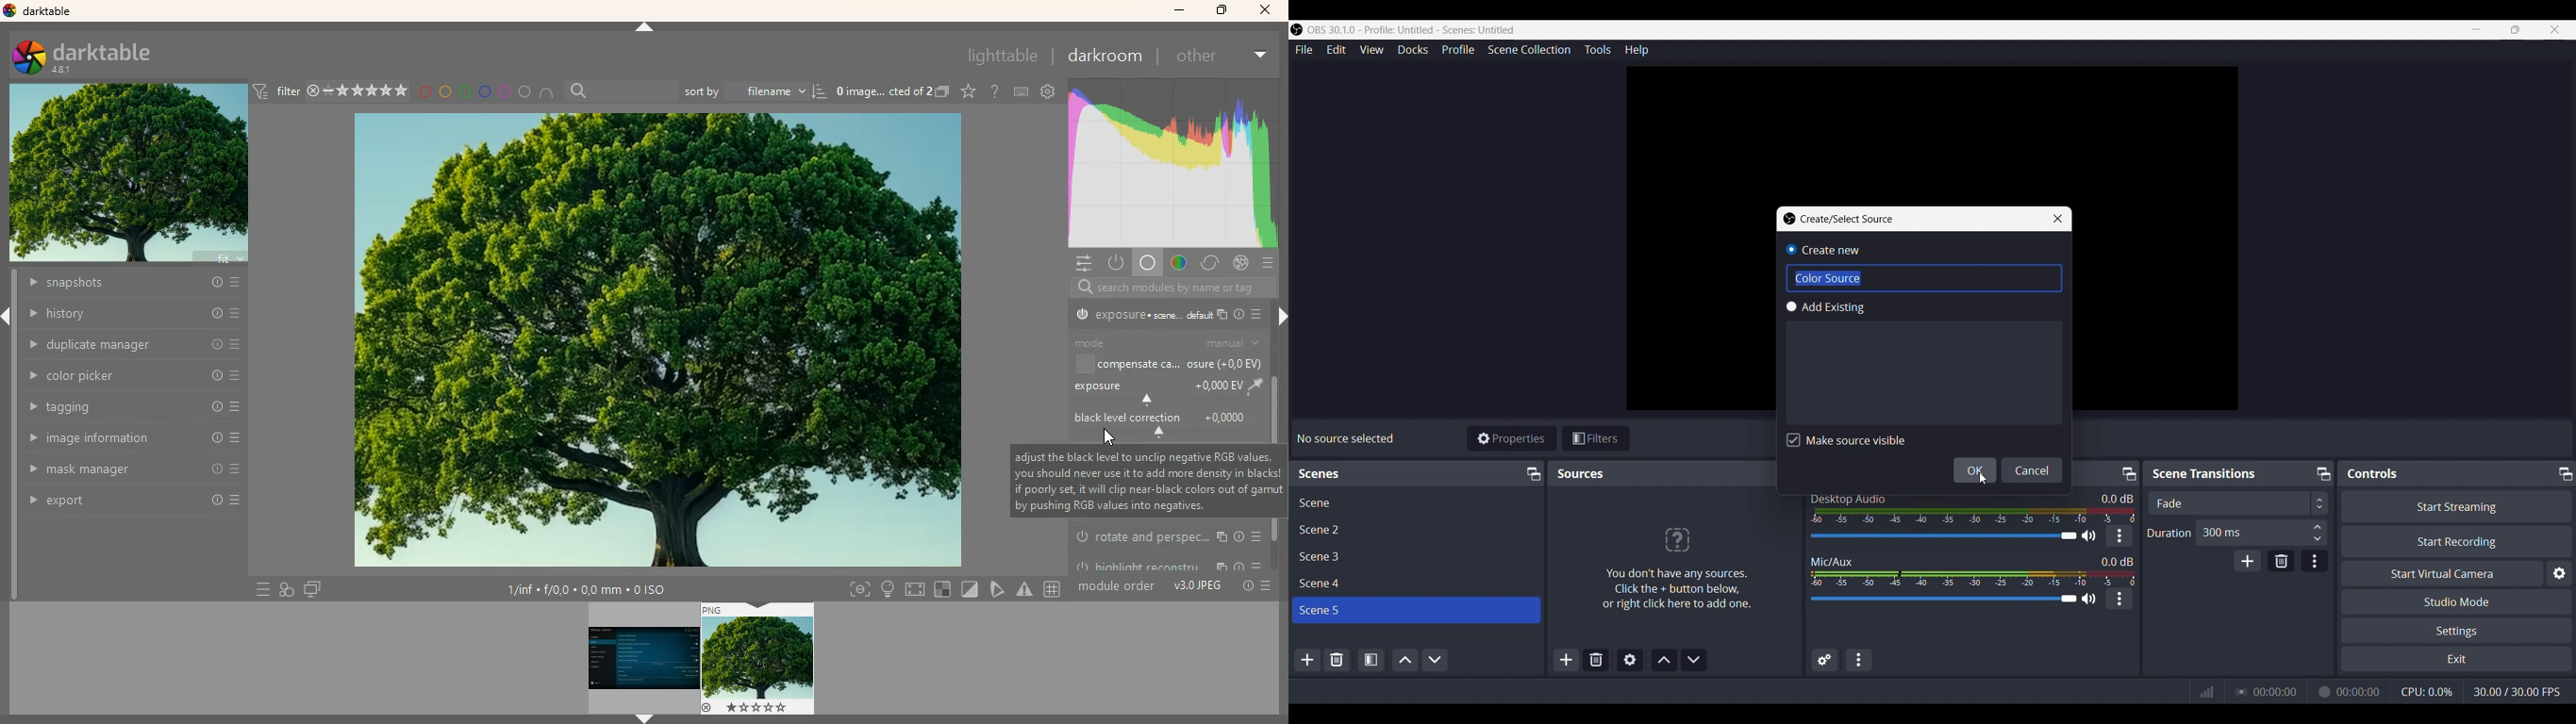  Describe the element at coordinates (2170, 532) in the screenshot. I see `Duration Adjuster` at that location.